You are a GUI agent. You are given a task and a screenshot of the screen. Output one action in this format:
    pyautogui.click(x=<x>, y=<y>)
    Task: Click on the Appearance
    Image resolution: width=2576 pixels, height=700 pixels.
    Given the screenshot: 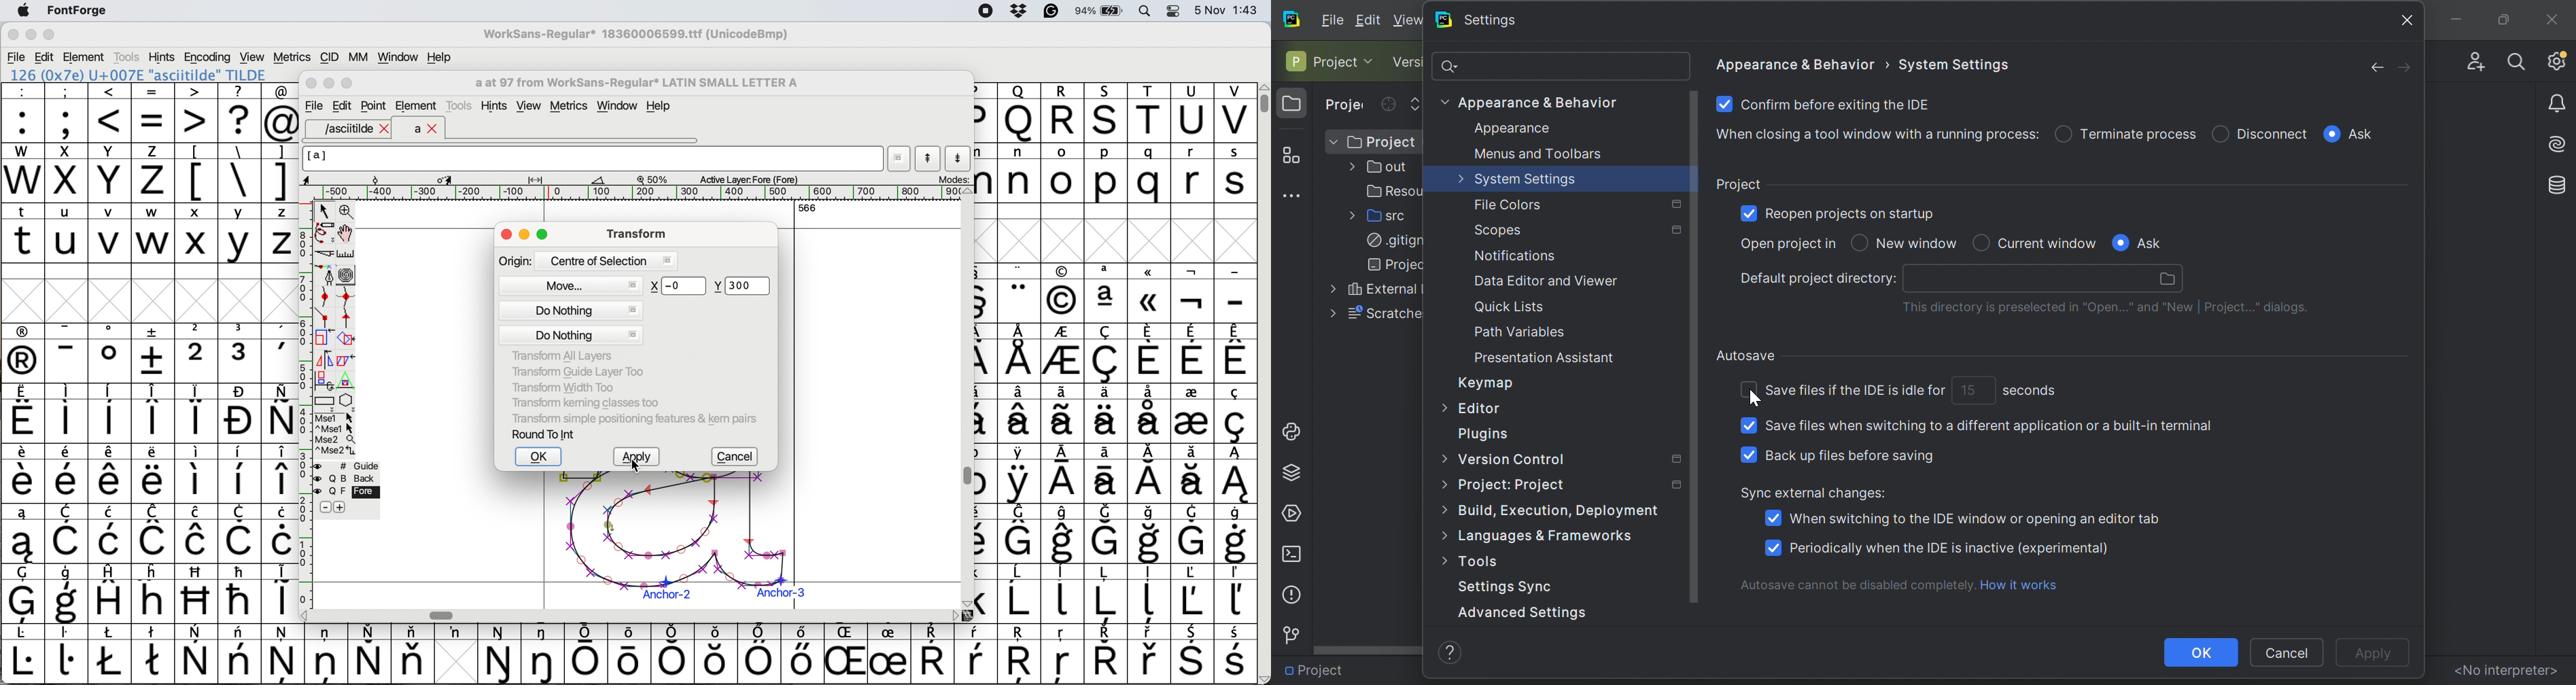 What is the action you would take?
    pyautogui.click(x=1514, y=128)
    